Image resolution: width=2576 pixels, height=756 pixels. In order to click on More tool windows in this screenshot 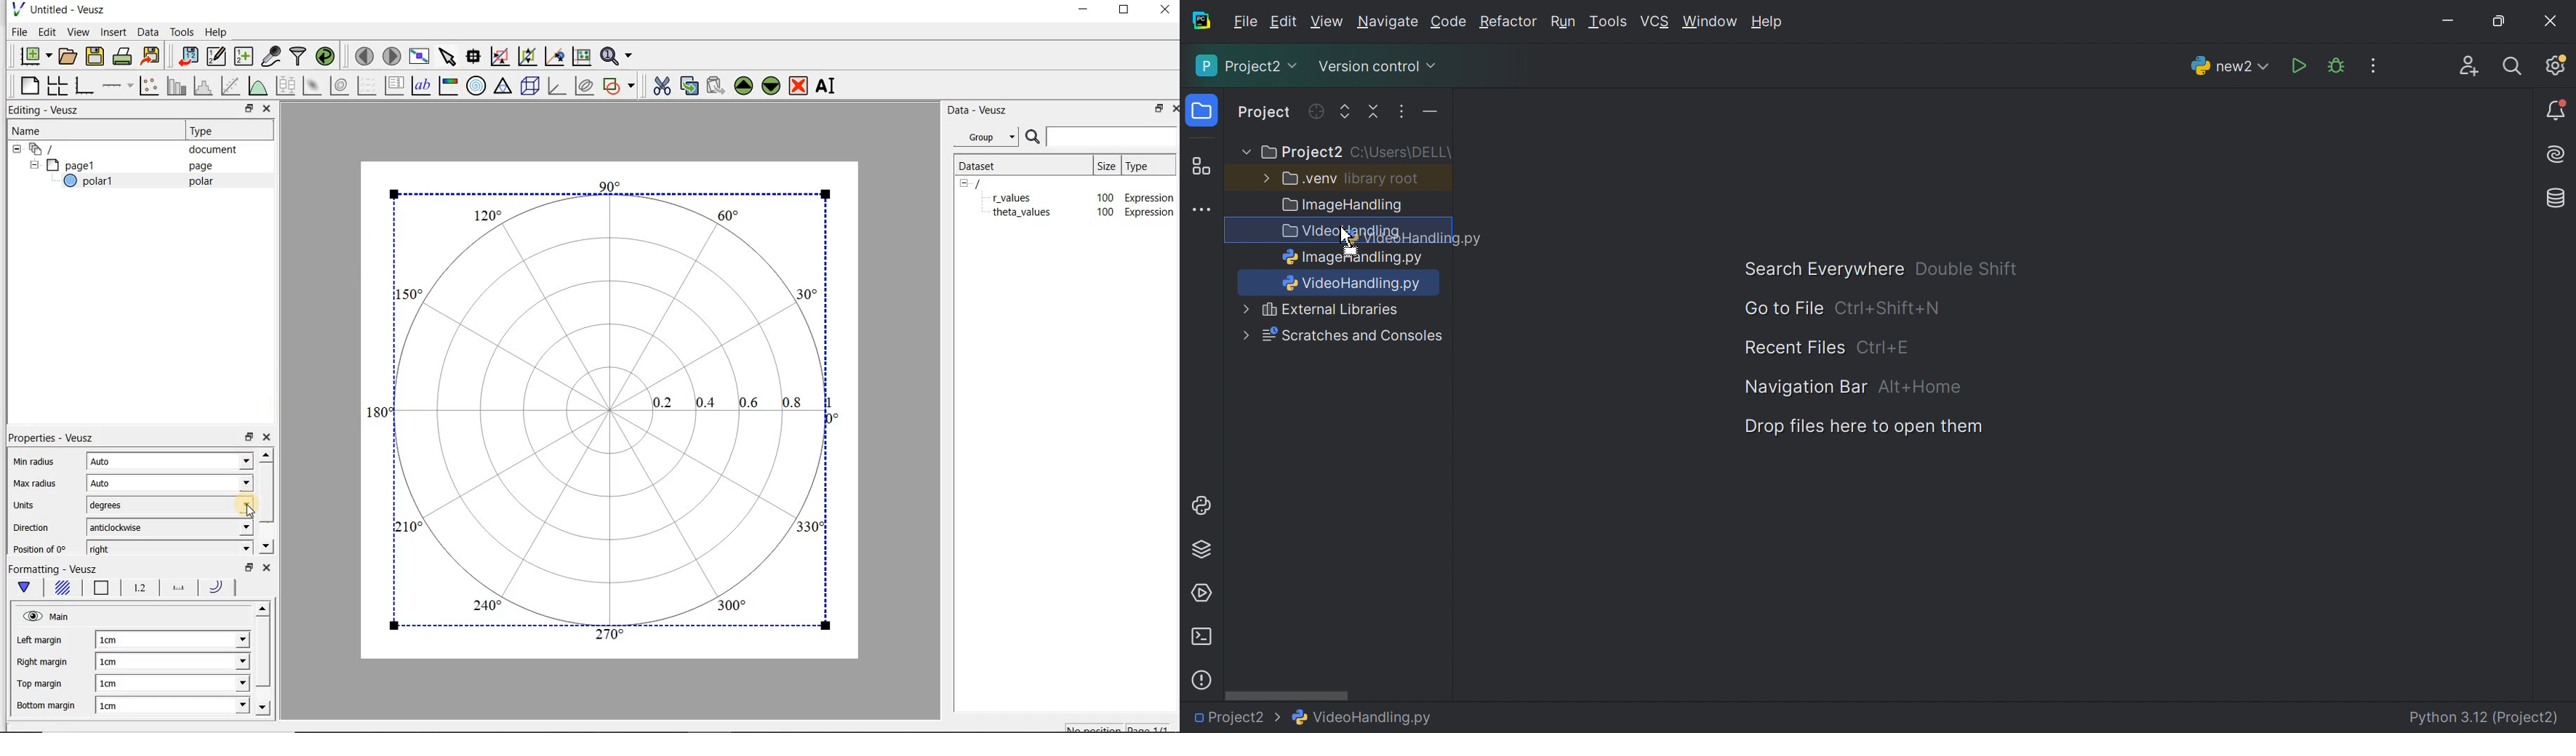, I will do `click(1204, 210)`.